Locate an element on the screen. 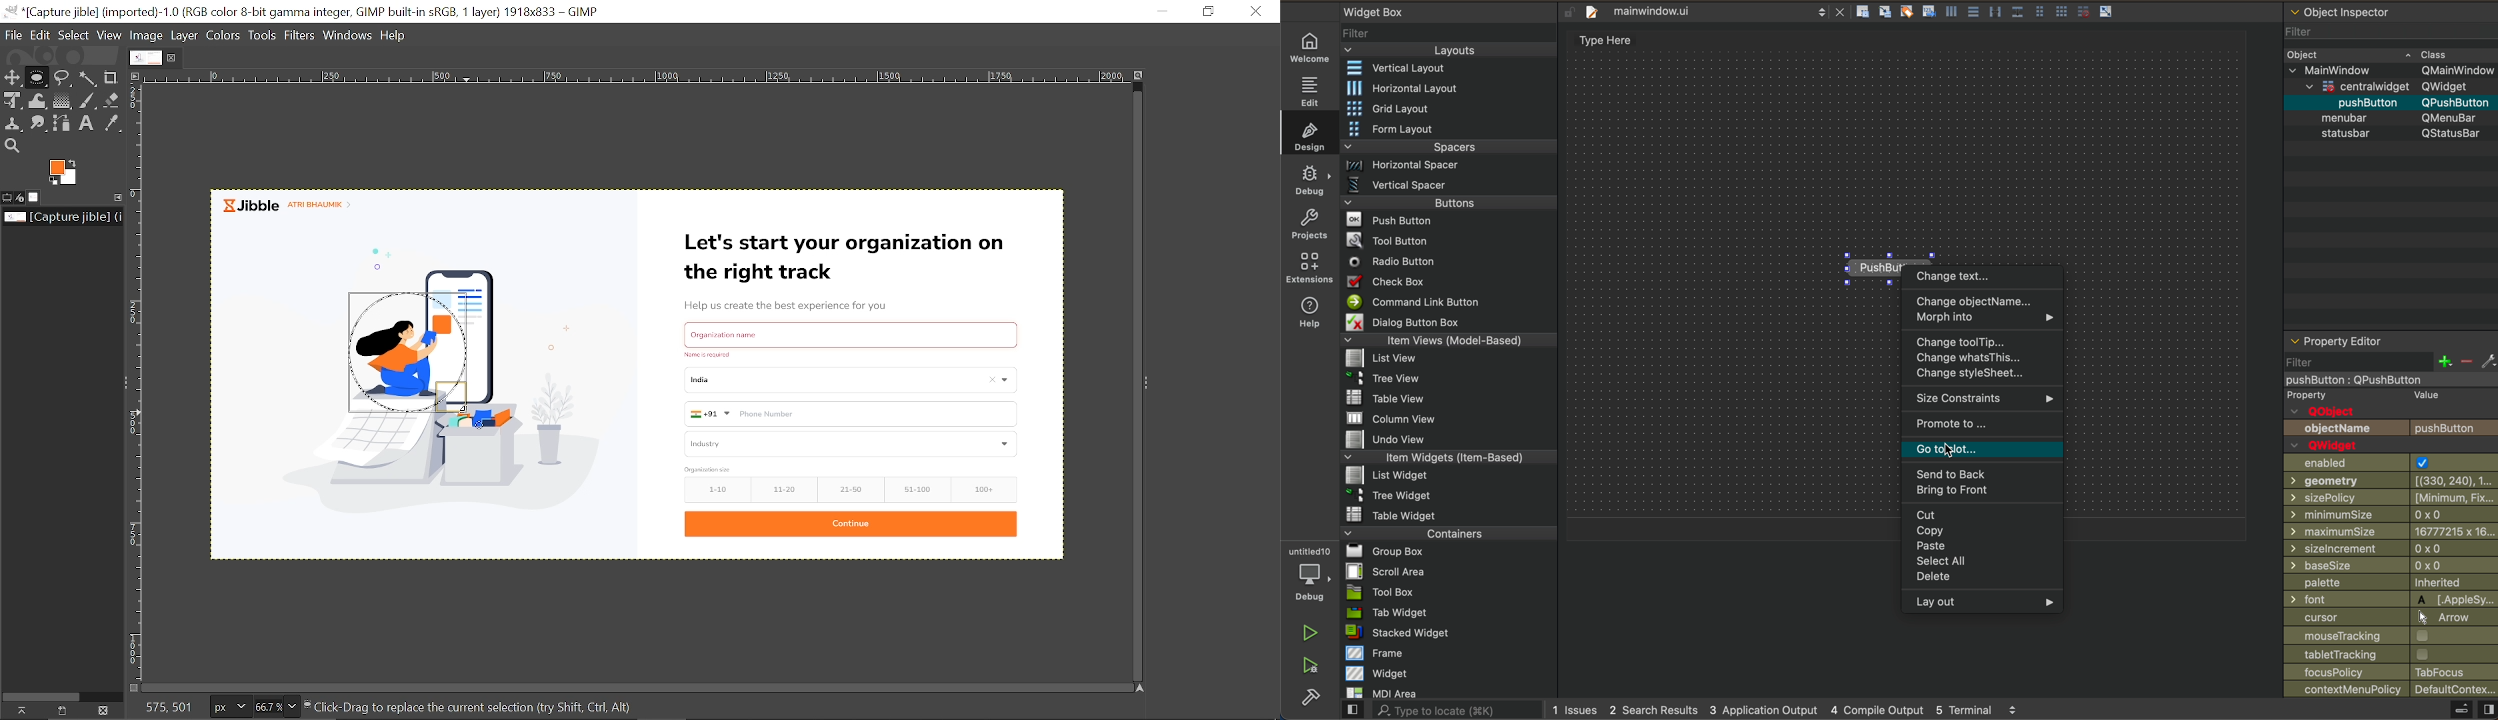 The image size is (2520, 728). build is located at coordinates (1306, 702).